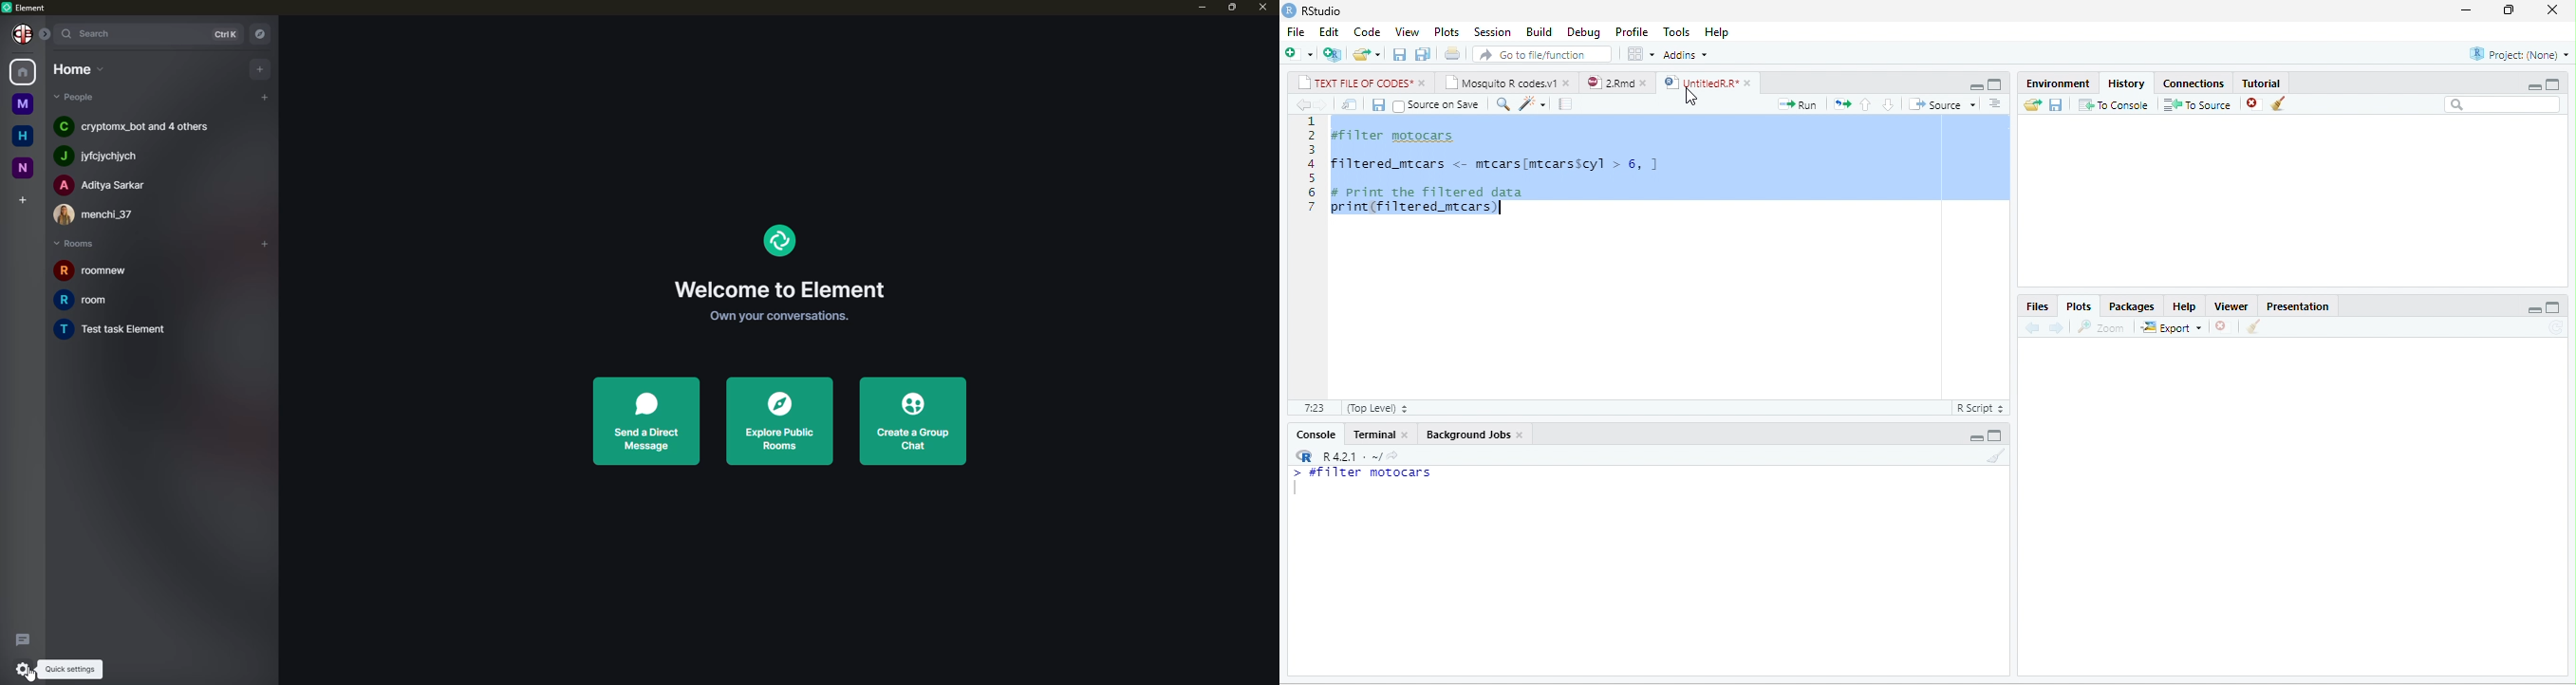  I want to click on quick settings, so click(69, 668).